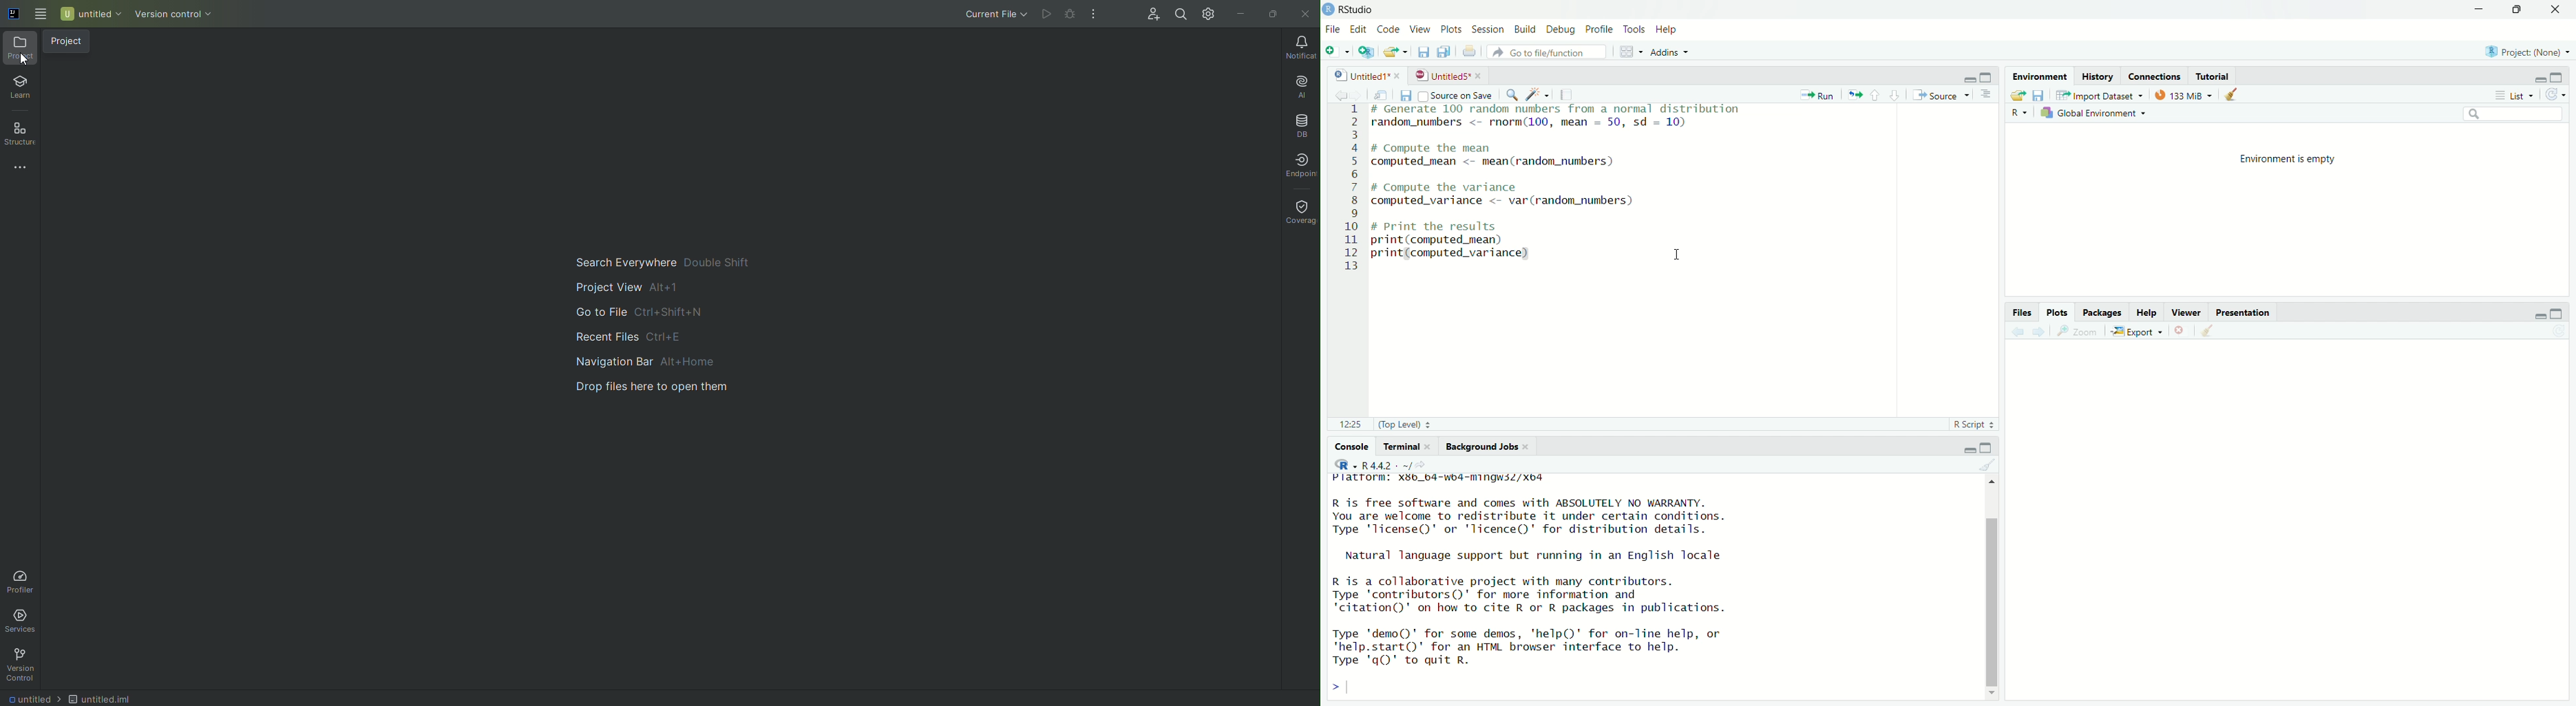 The height and width of the screenshot is (728, 2576). I want to click on viewer, so click(2188, 311).